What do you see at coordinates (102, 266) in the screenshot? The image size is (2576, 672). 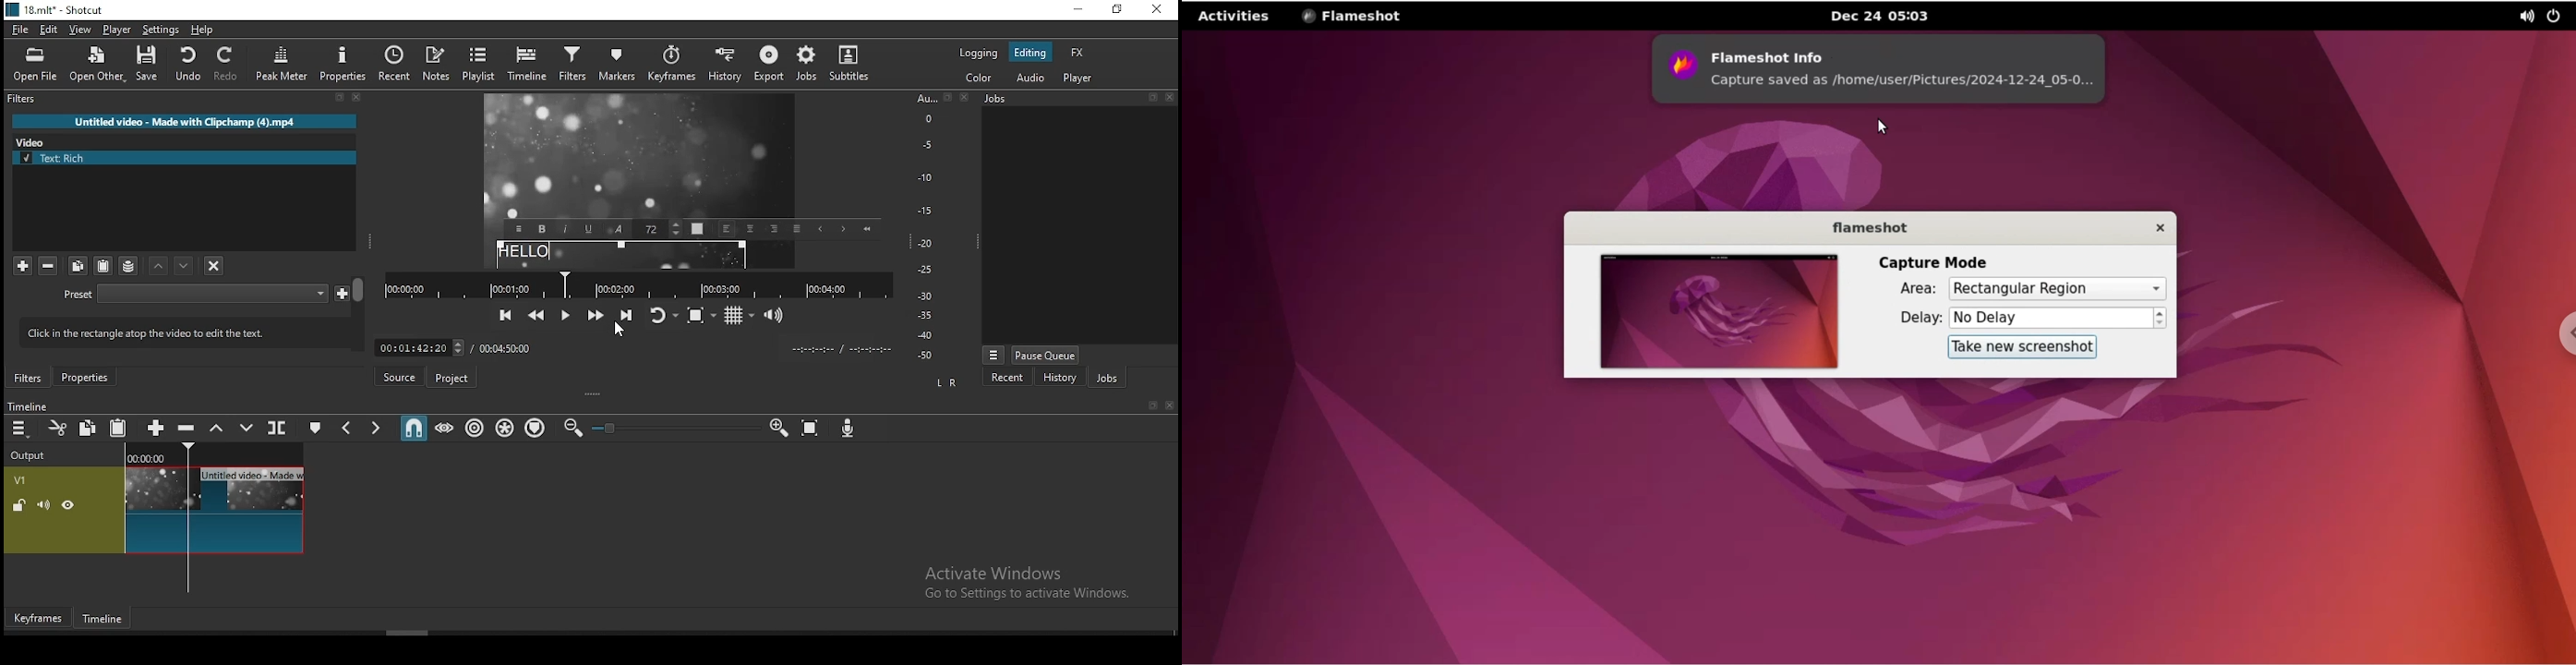 I see `paste` at bounding box center [102, 266].